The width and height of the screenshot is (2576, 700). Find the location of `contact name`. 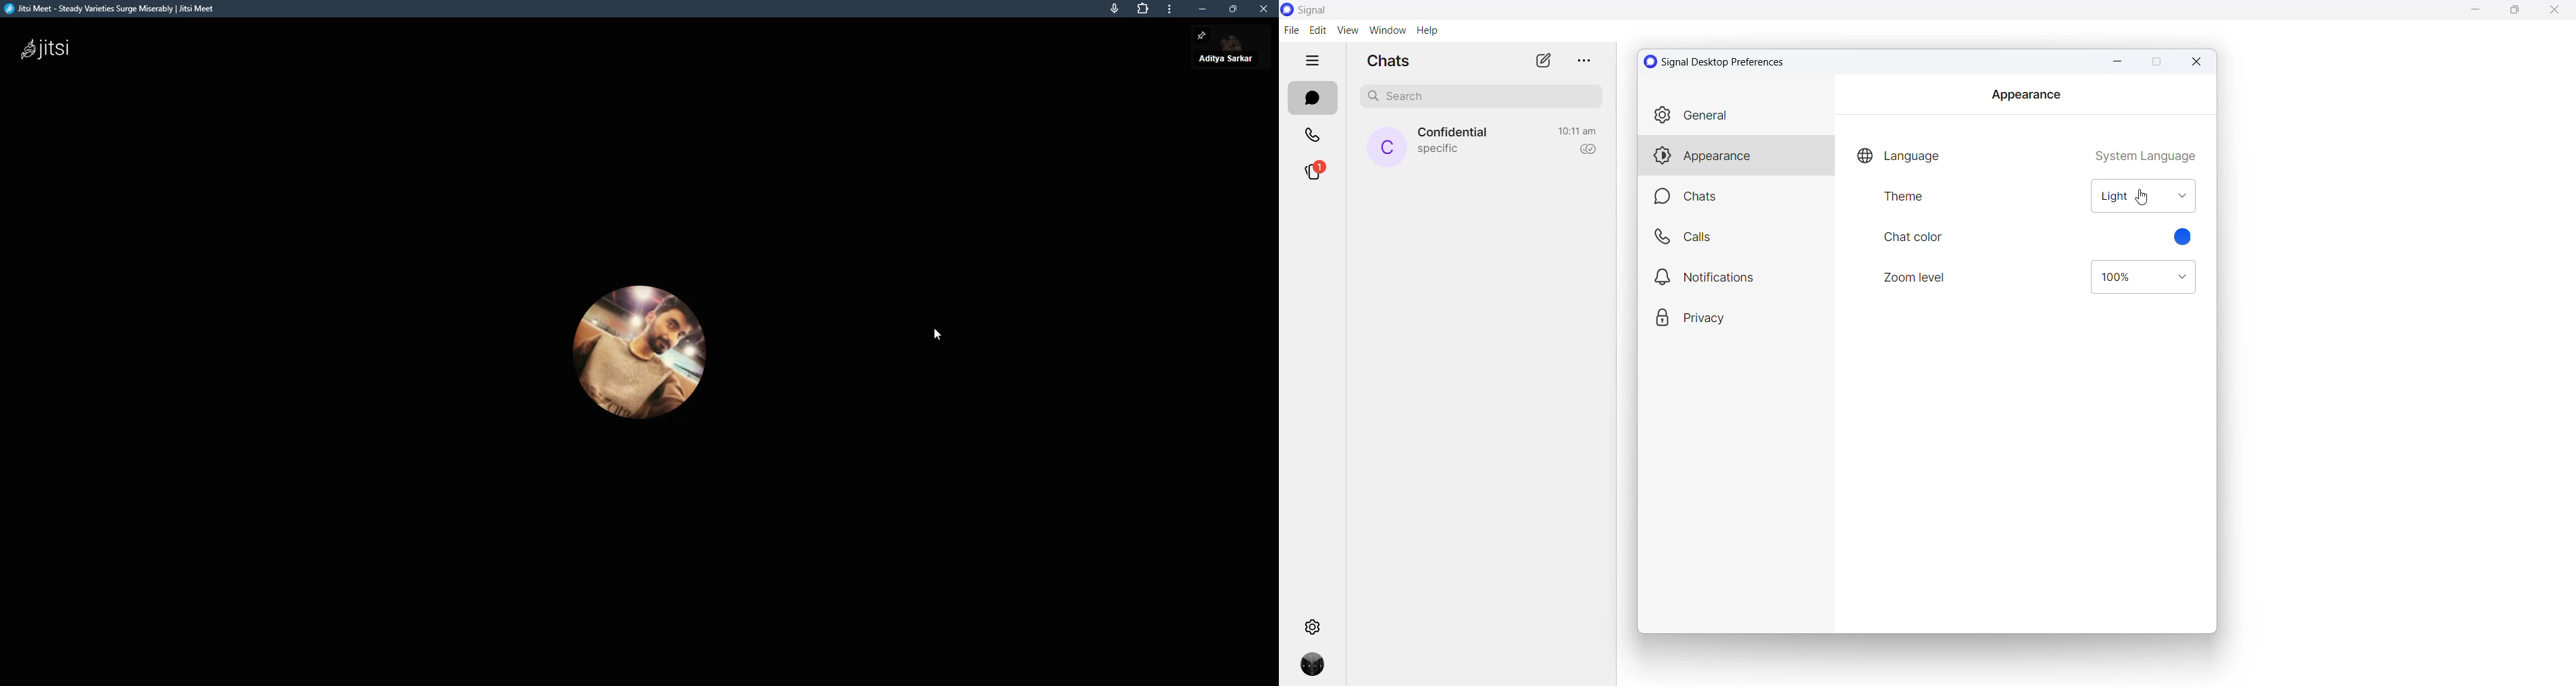

contact name is located at coordinates (1456, 133).